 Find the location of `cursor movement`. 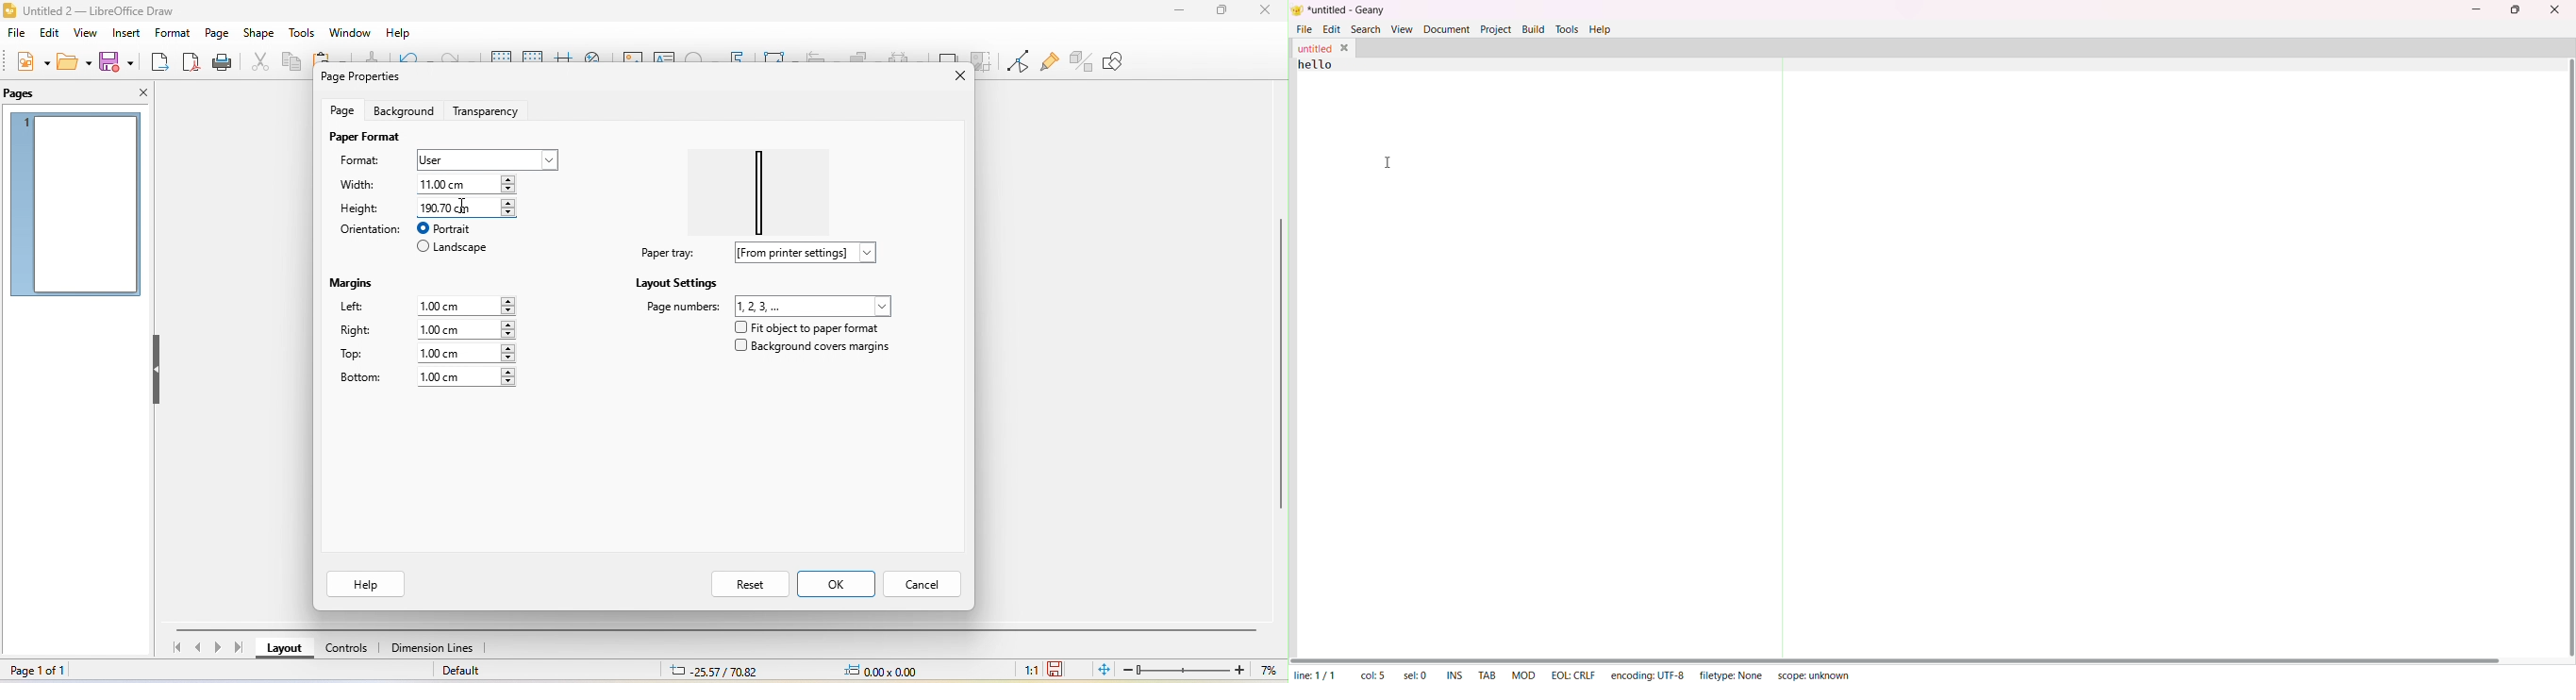

cursor movement is located at coordinates (470, 207).